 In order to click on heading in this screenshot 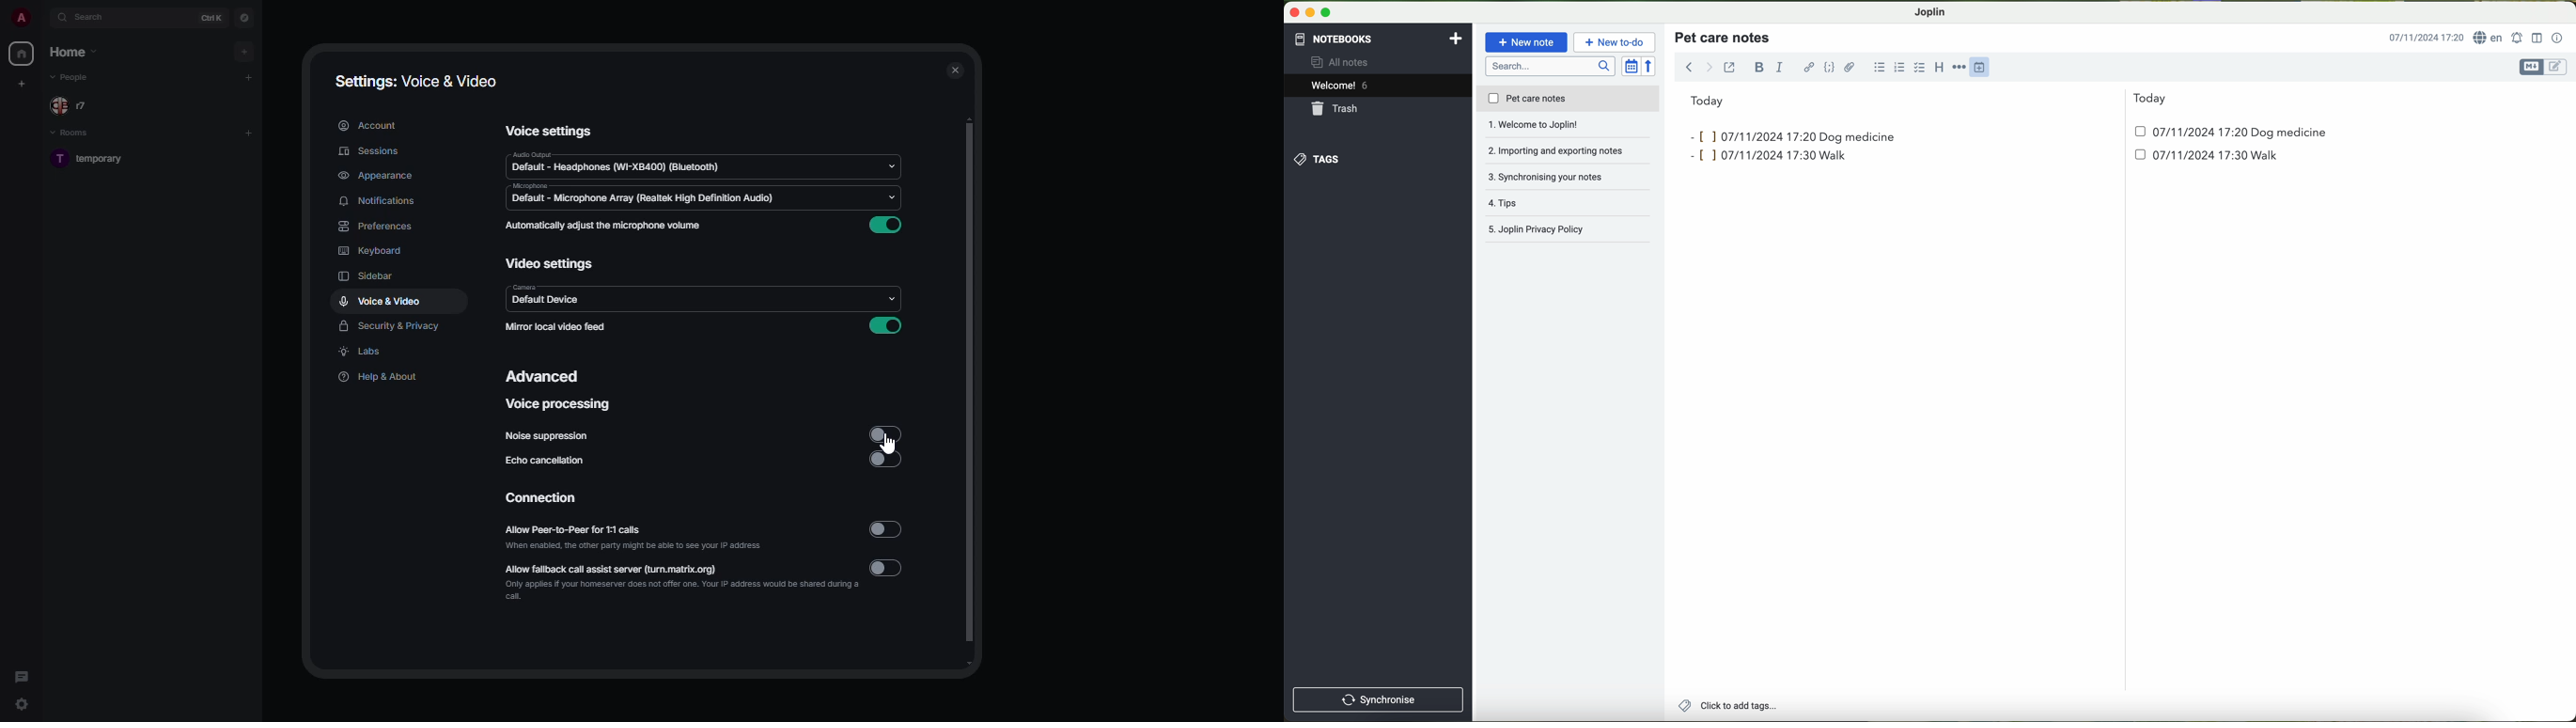, I will do `click(1940, 67)`.